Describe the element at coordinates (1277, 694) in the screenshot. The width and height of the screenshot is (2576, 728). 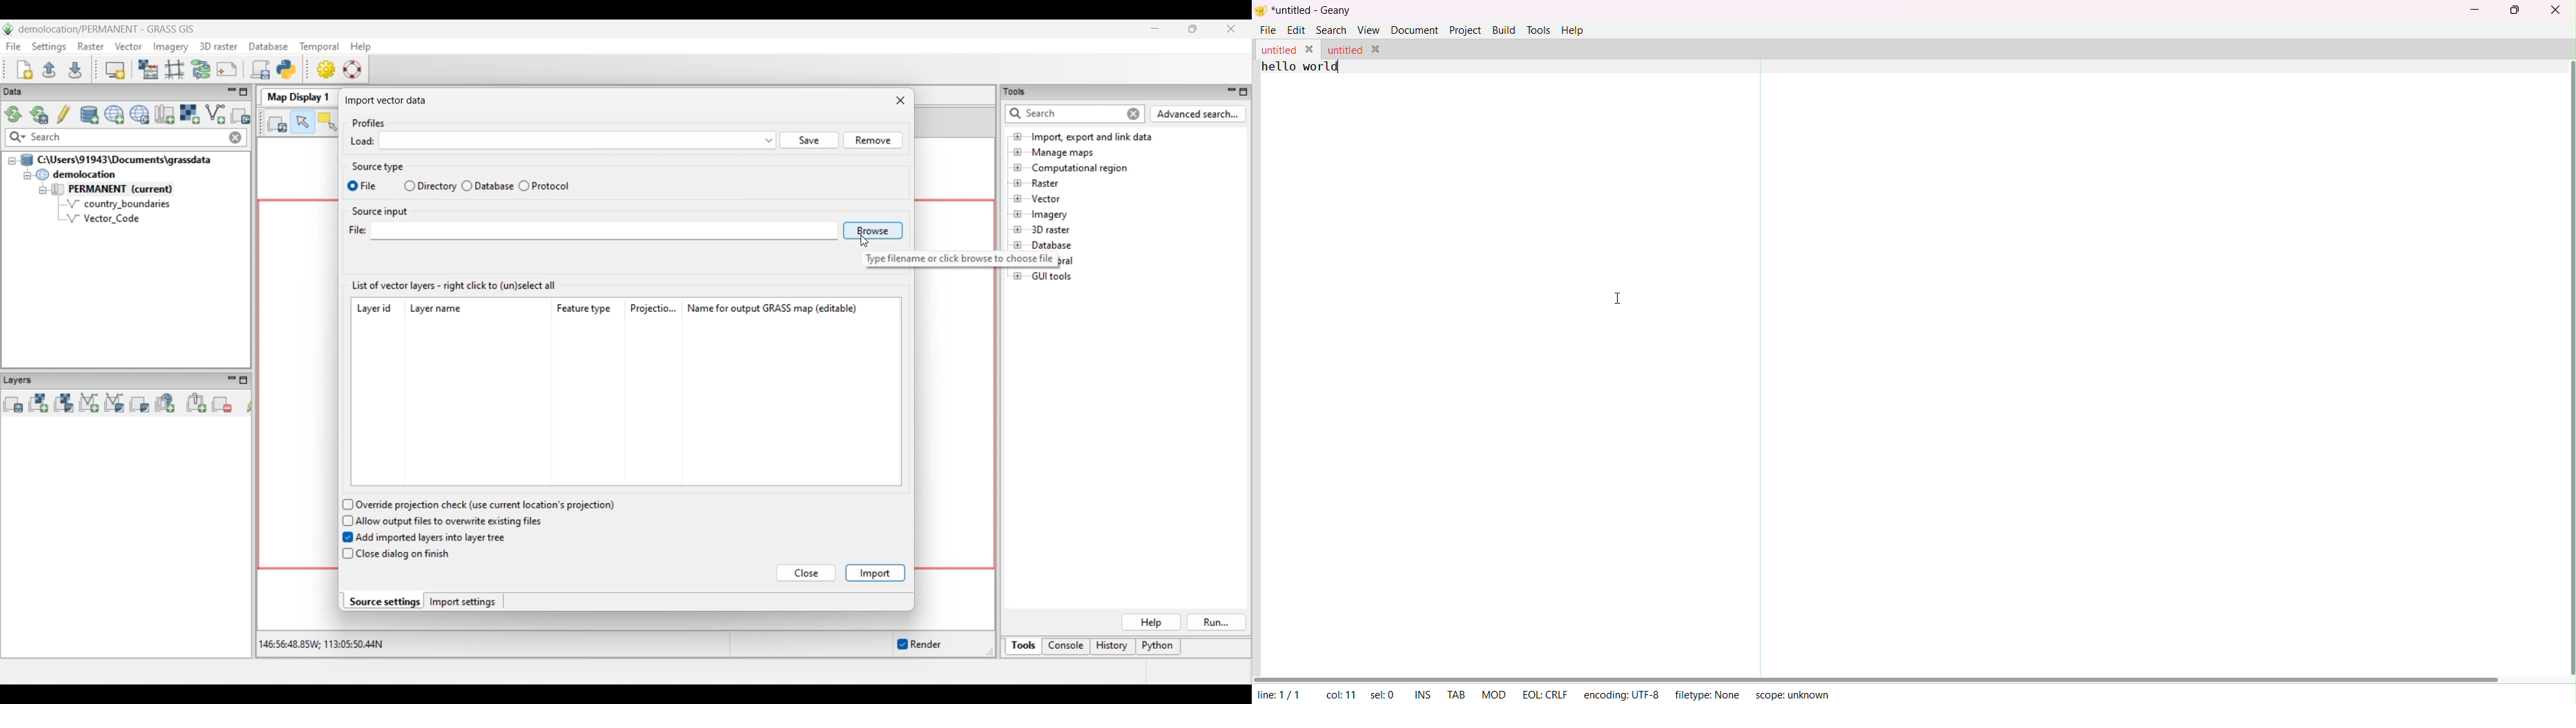
I see `line: 1/1` at that location.